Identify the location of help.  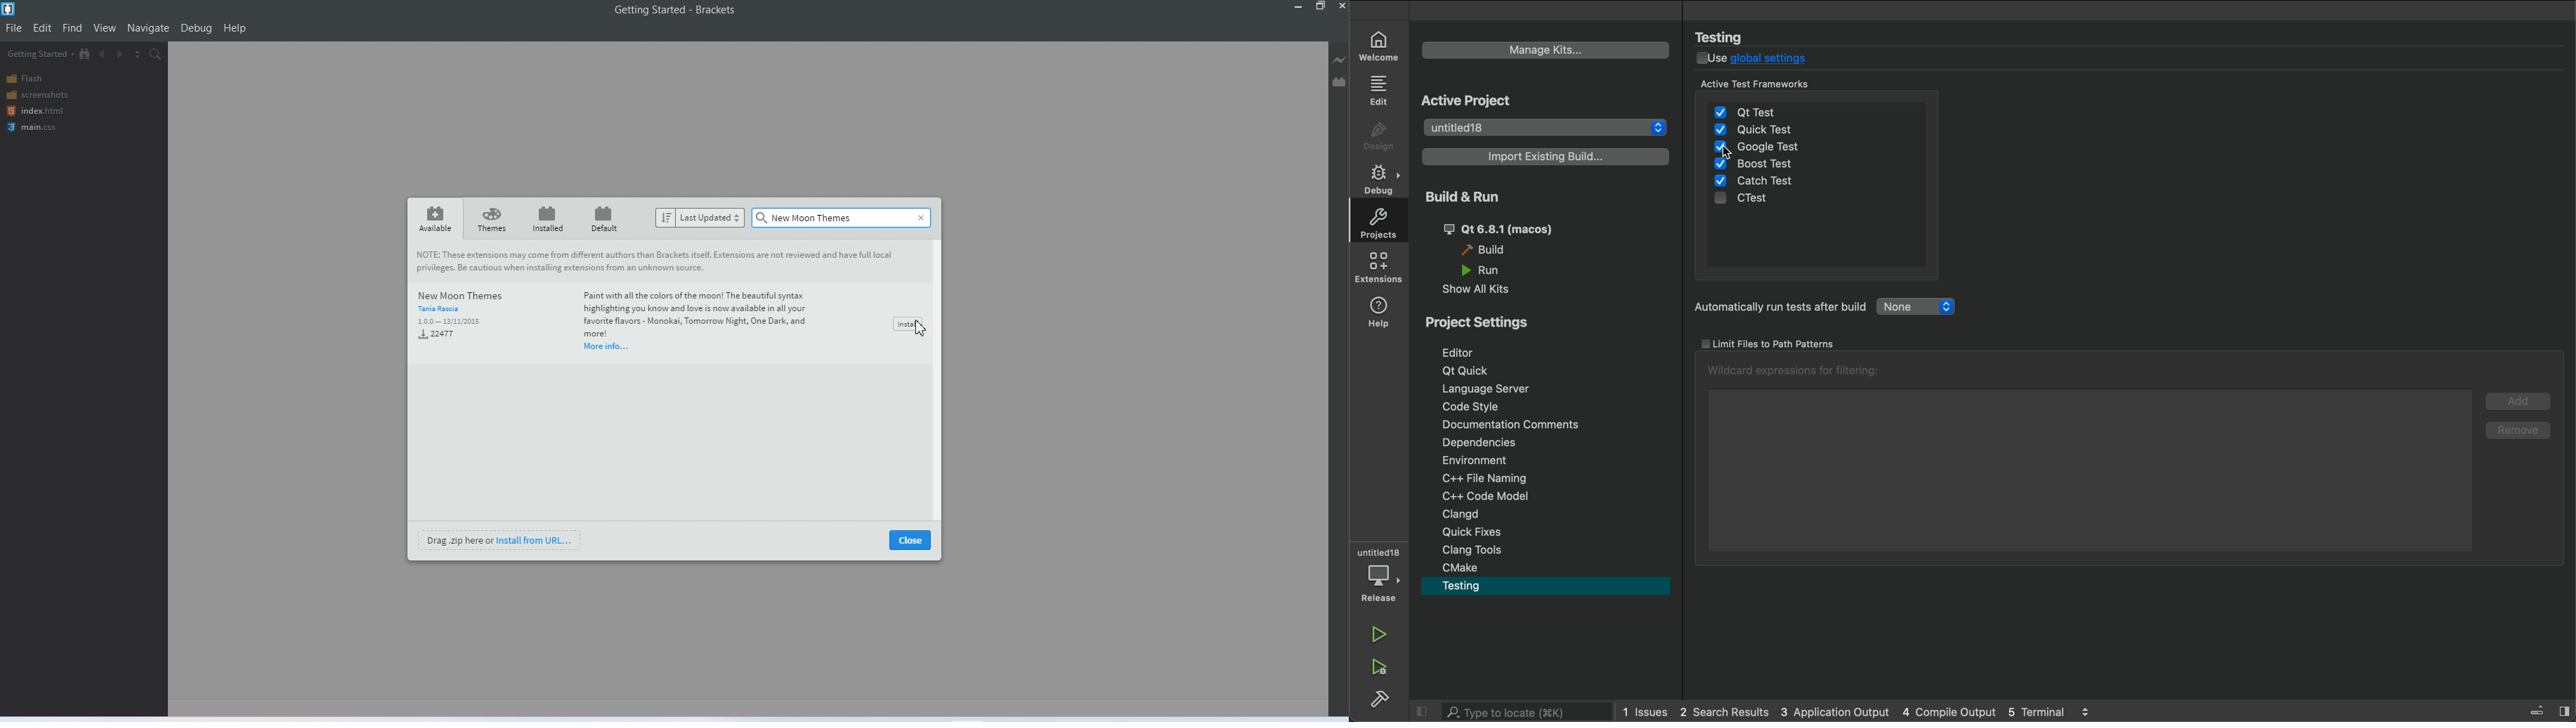
(235, 28).